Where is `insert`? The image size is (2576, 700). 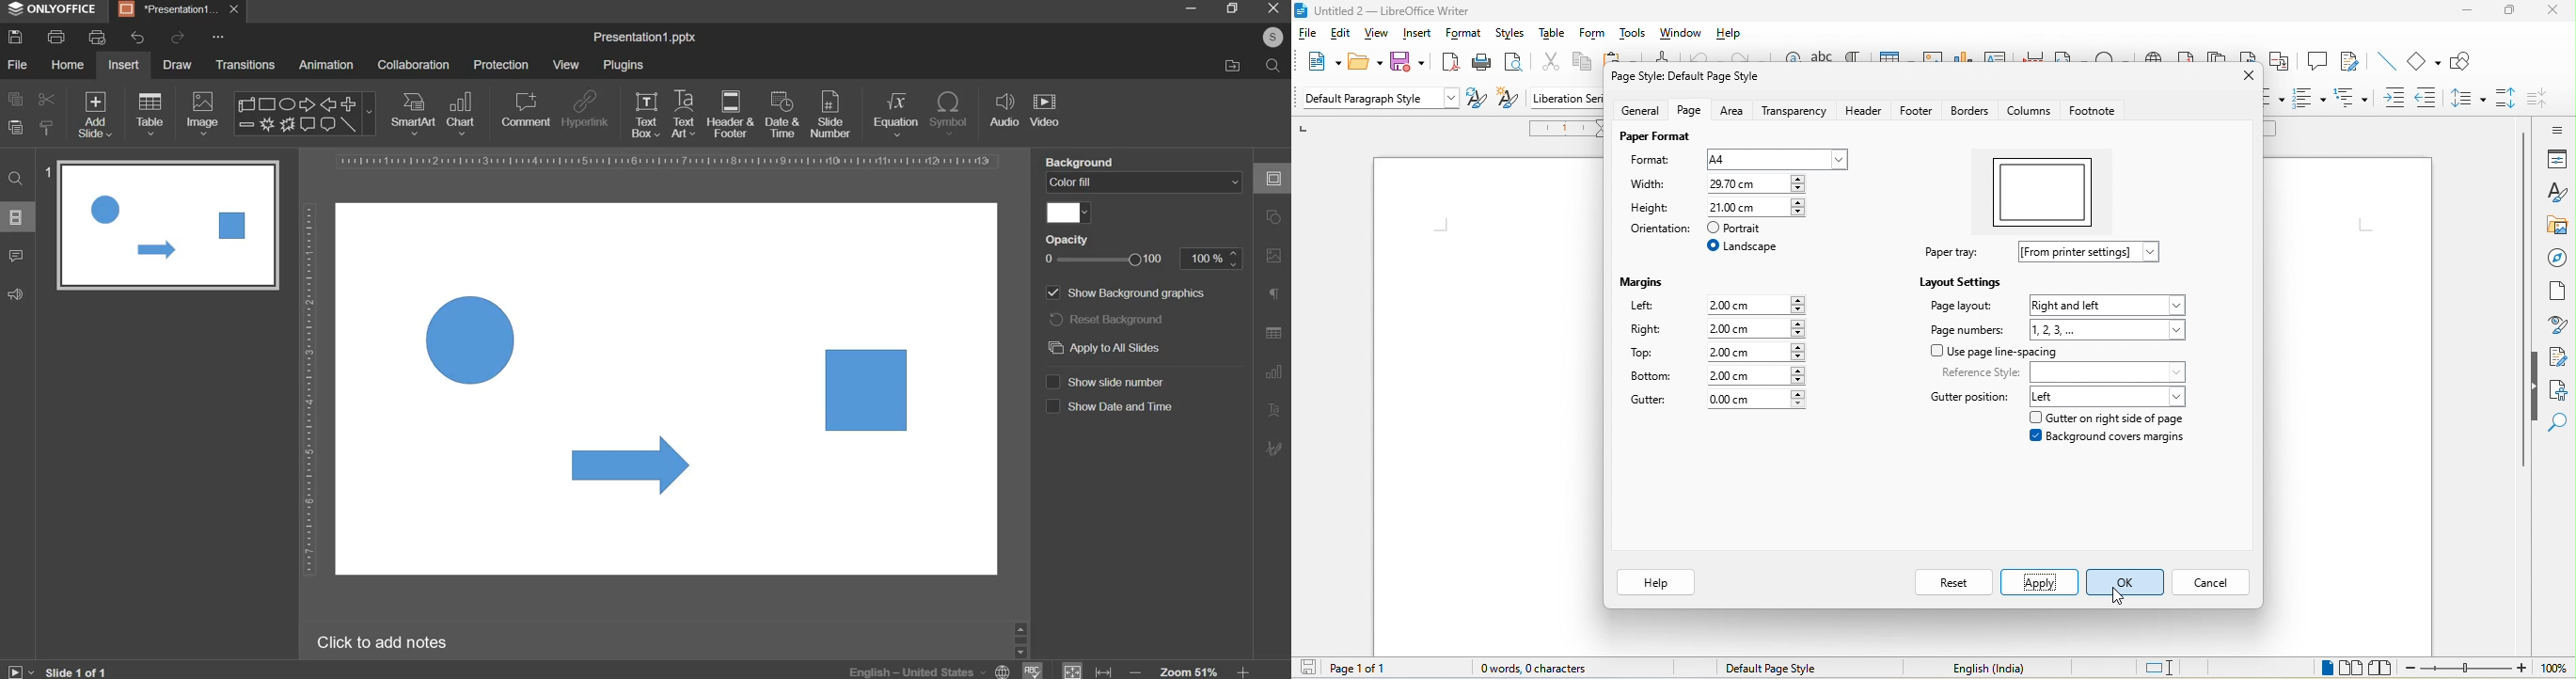 insert is located at coordinates (1415, 35).